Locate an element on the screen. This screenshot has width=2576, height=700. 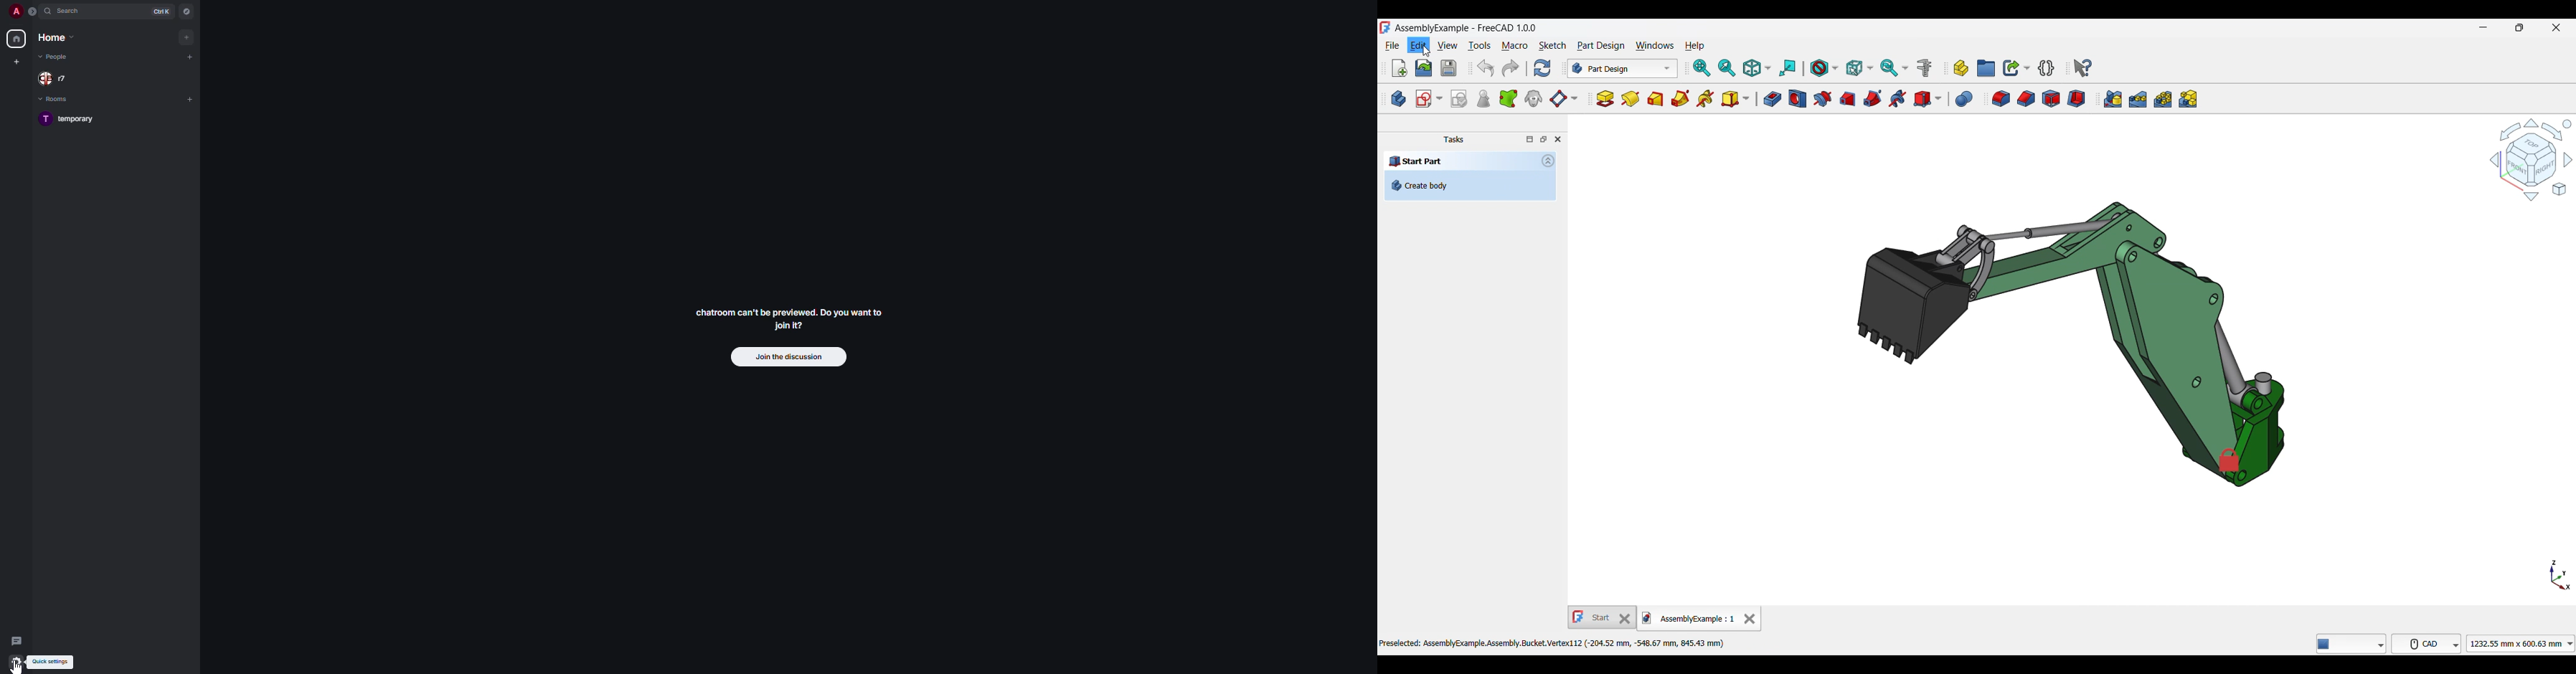
Boolean operation is located at coordinates (1964, 99).